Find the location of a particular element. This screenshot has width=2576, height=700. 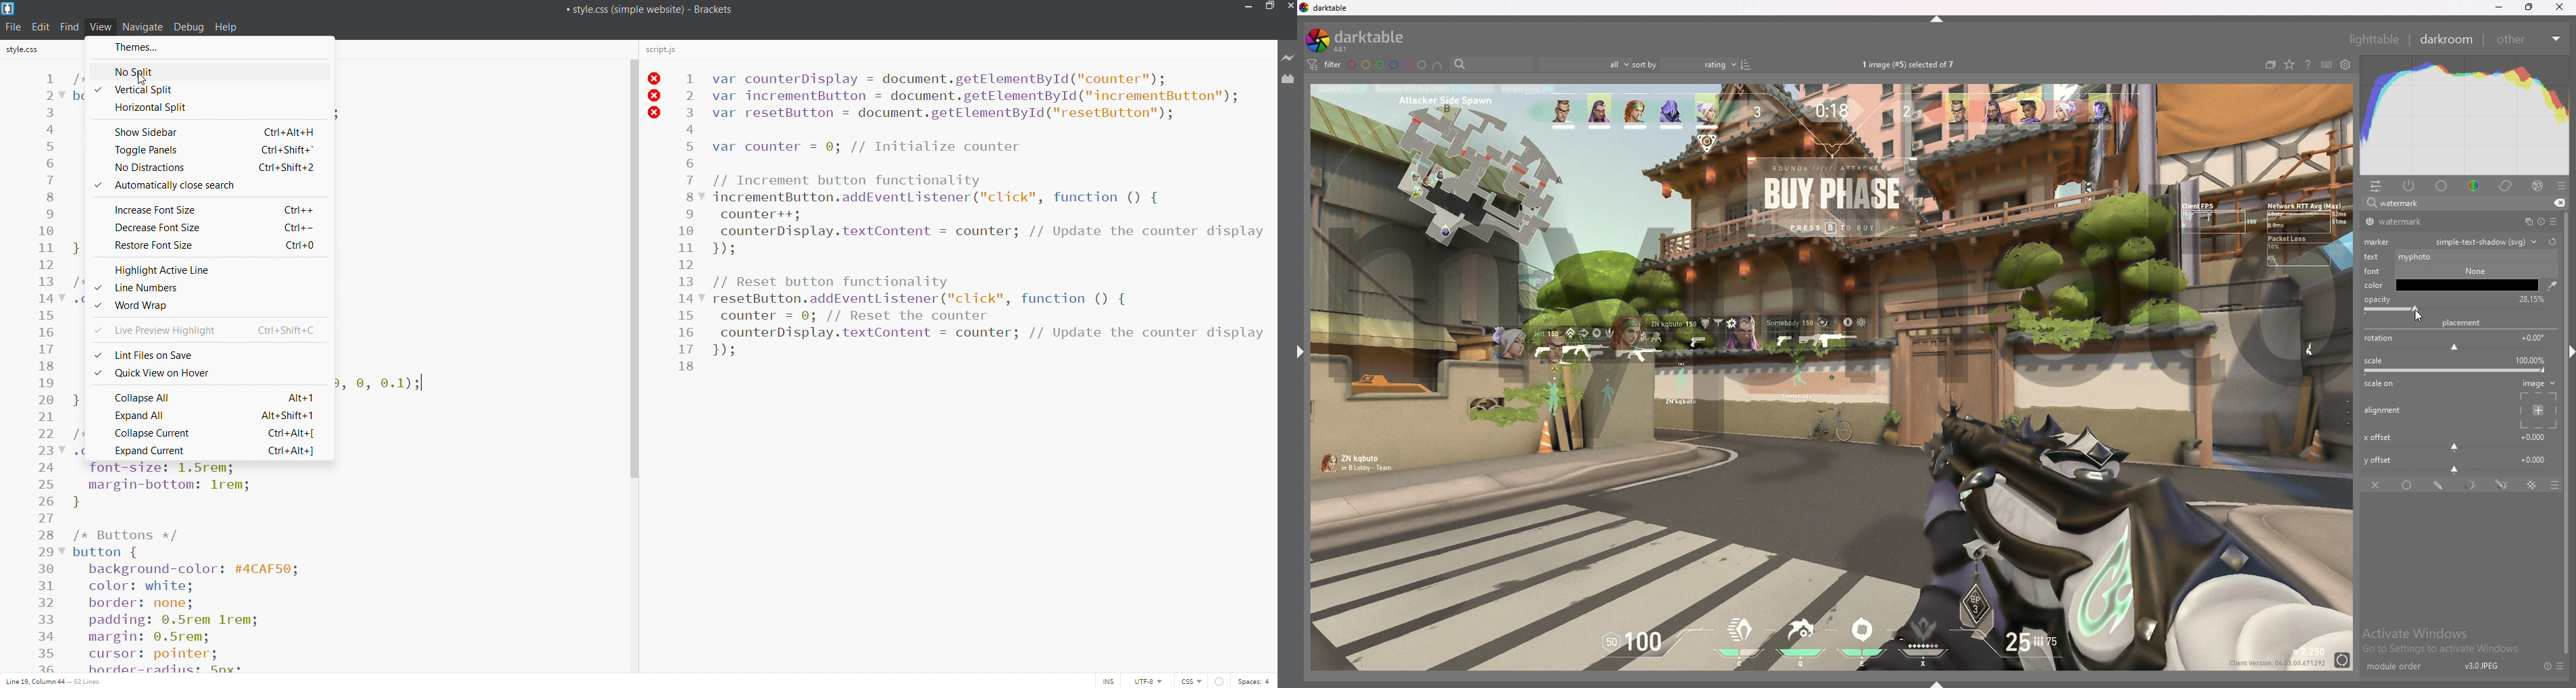

active module is located at coordinates (2410, 185).